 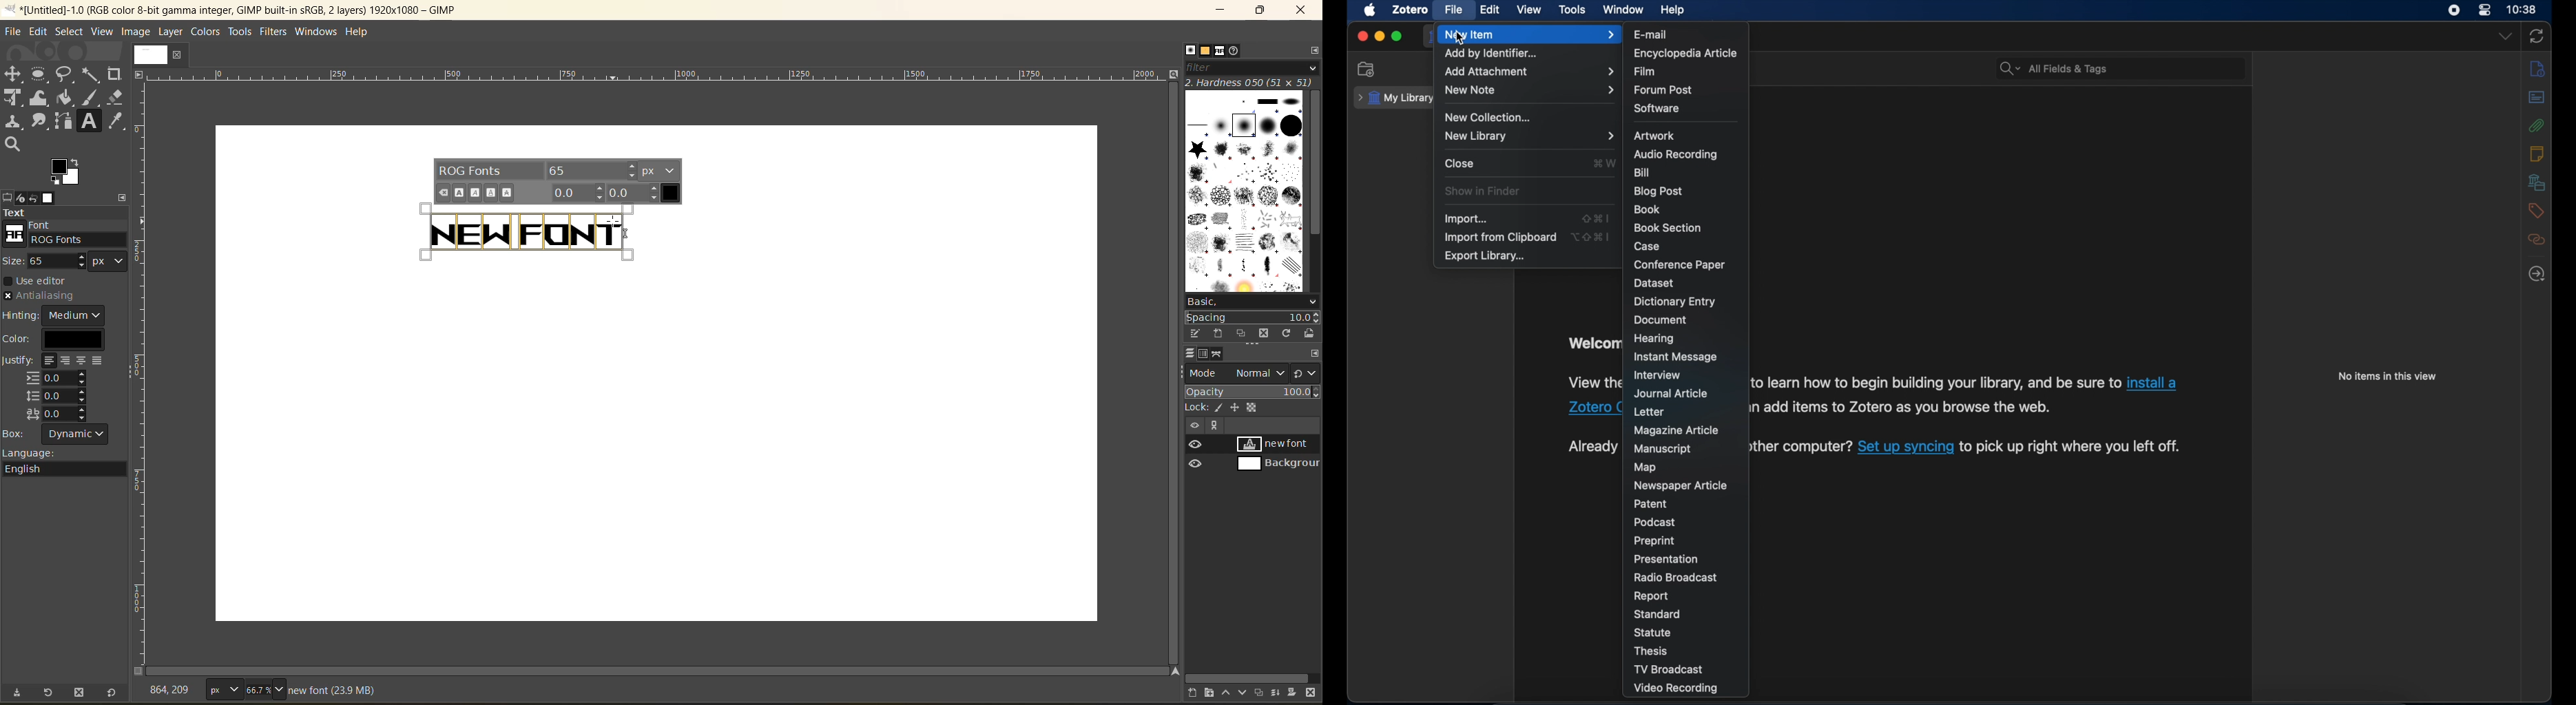 I want to click on coordinates, so click(x=173, y=688).